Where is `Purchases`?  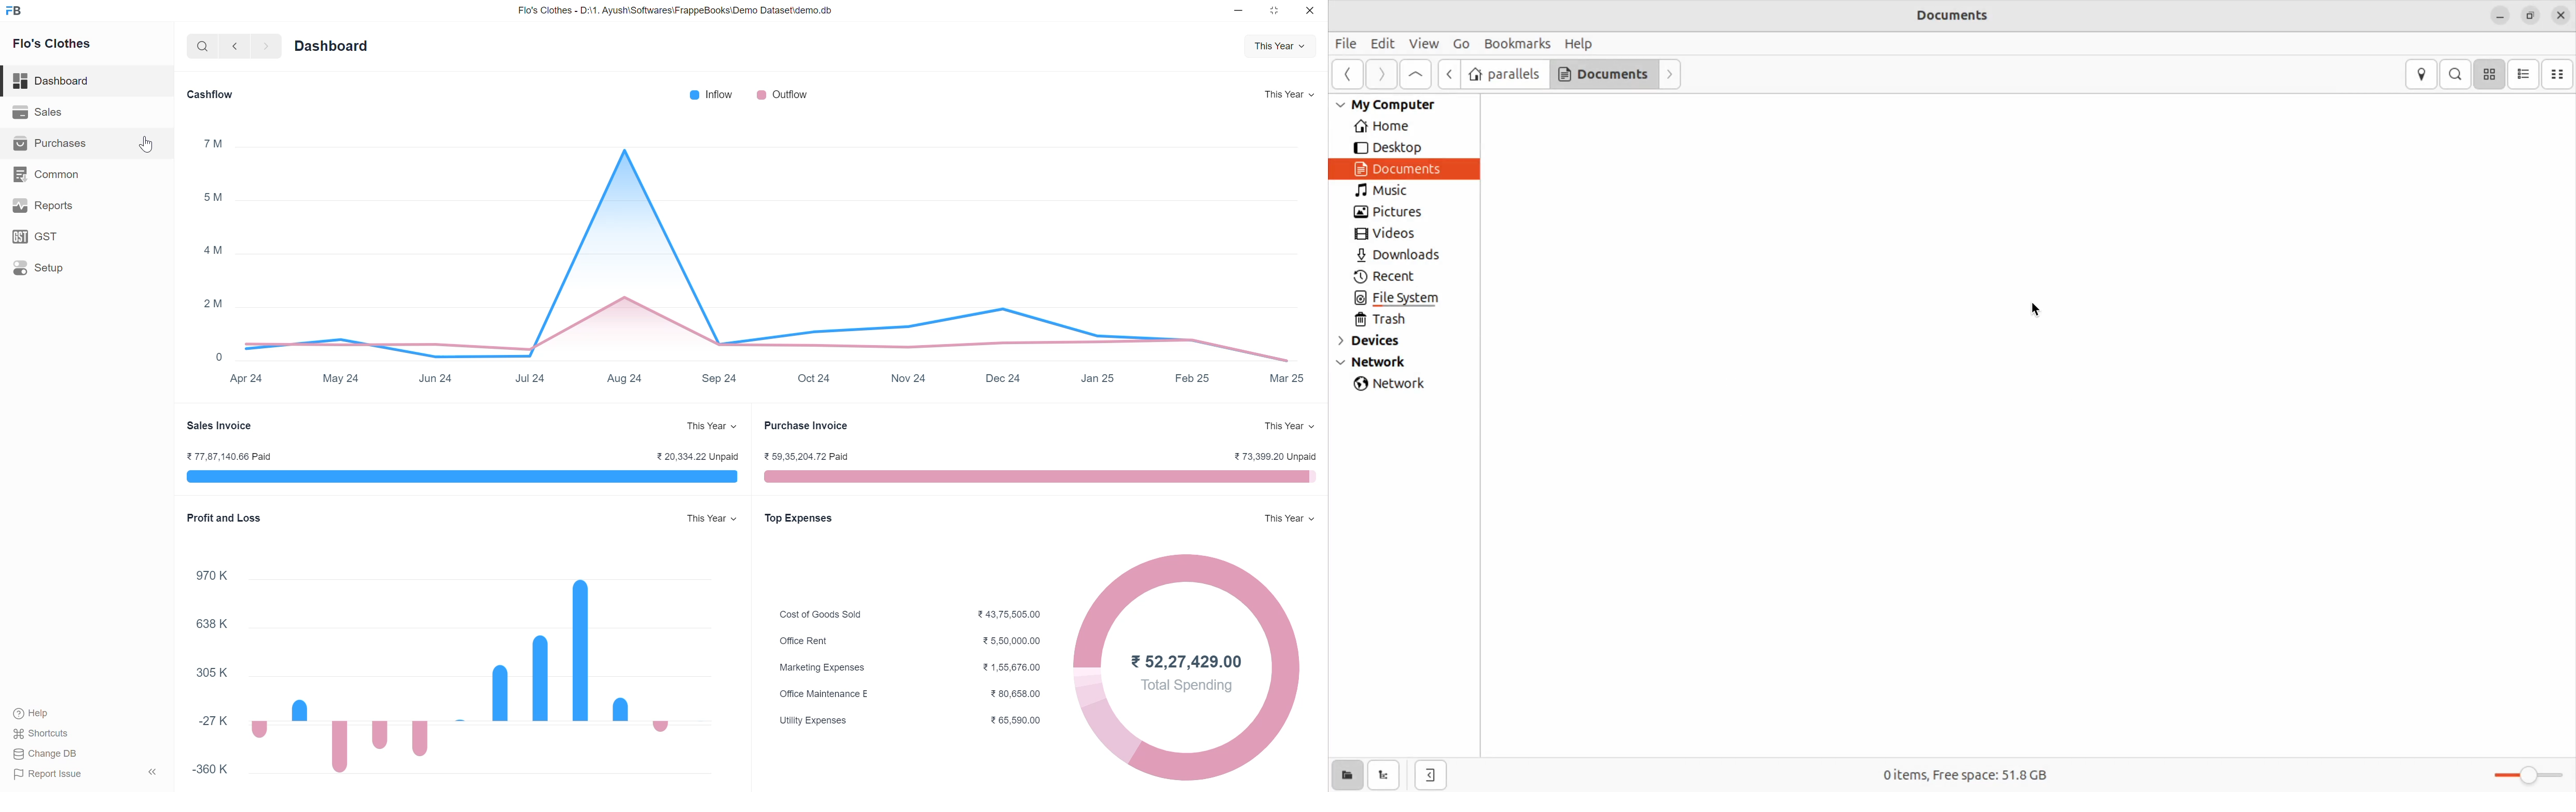 Purchases is located at coordinates (47, 143).